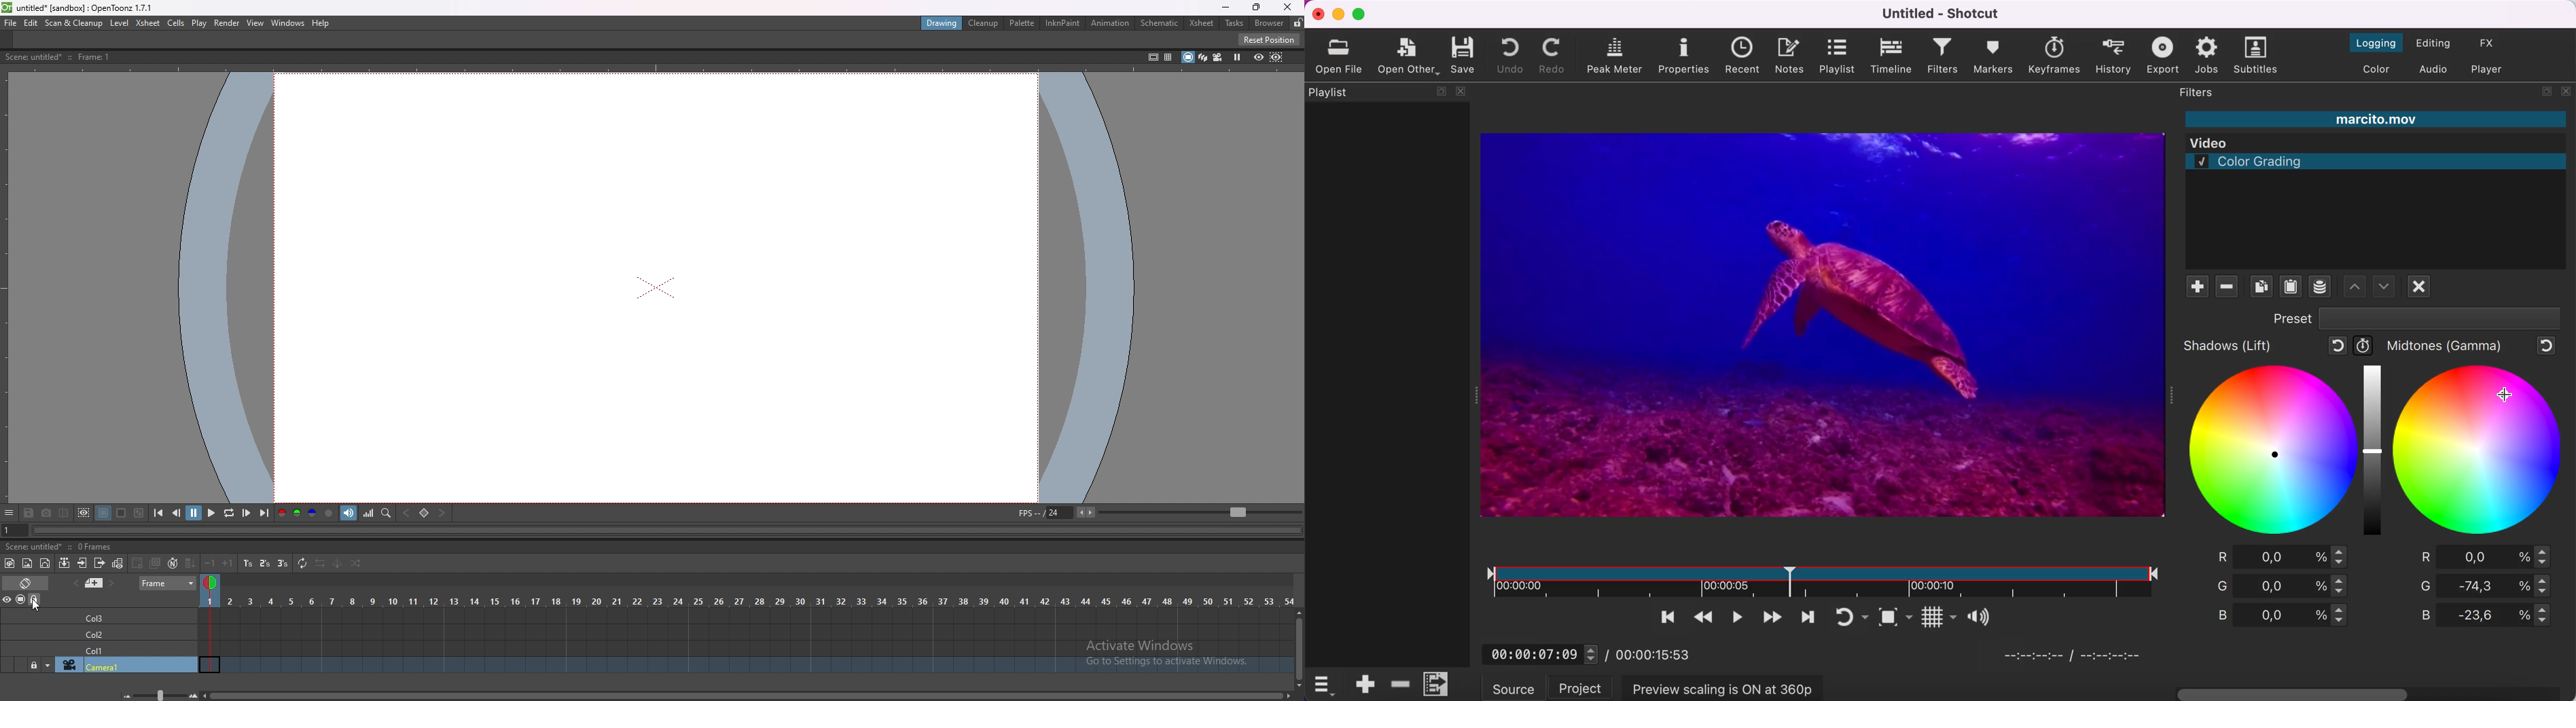 The width and height of the screenshot is (2576, 728). Describe the element at coordinates (2322, 287) in the screenshot. I see `save a filter set` at that location.